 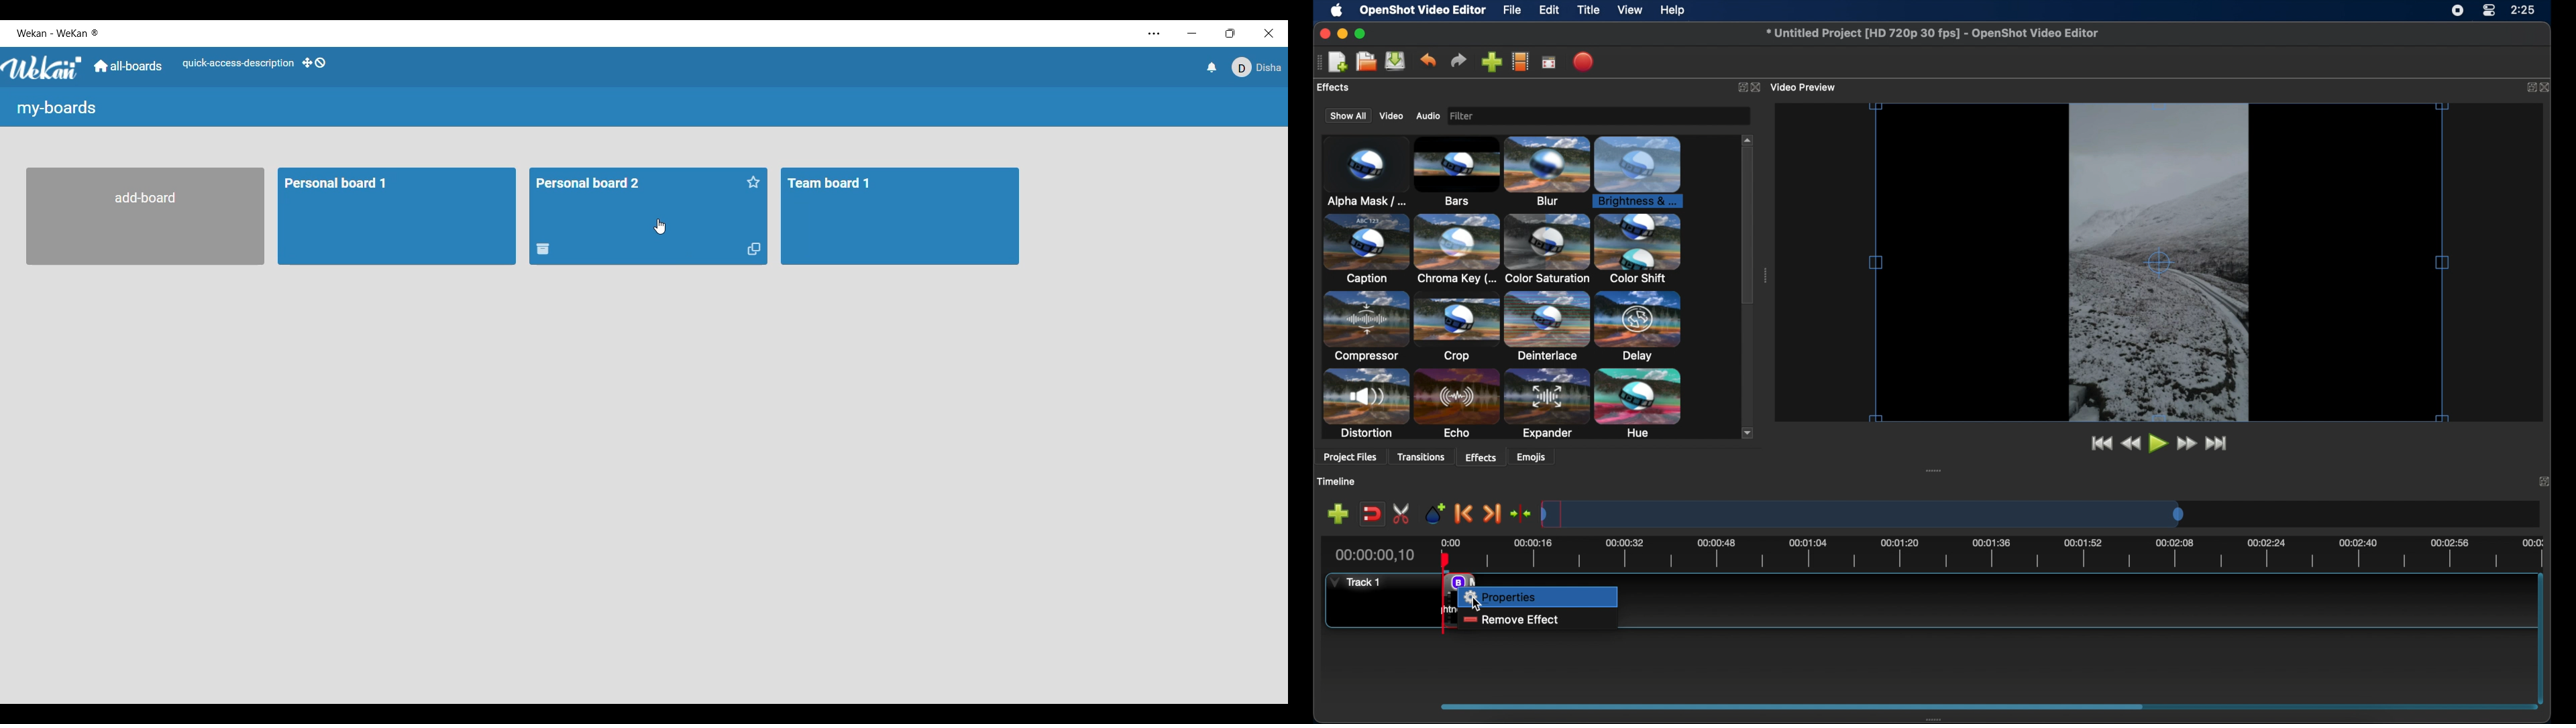 I want to click on brightness and contrast highlighted, so click(x=1641, y=170).